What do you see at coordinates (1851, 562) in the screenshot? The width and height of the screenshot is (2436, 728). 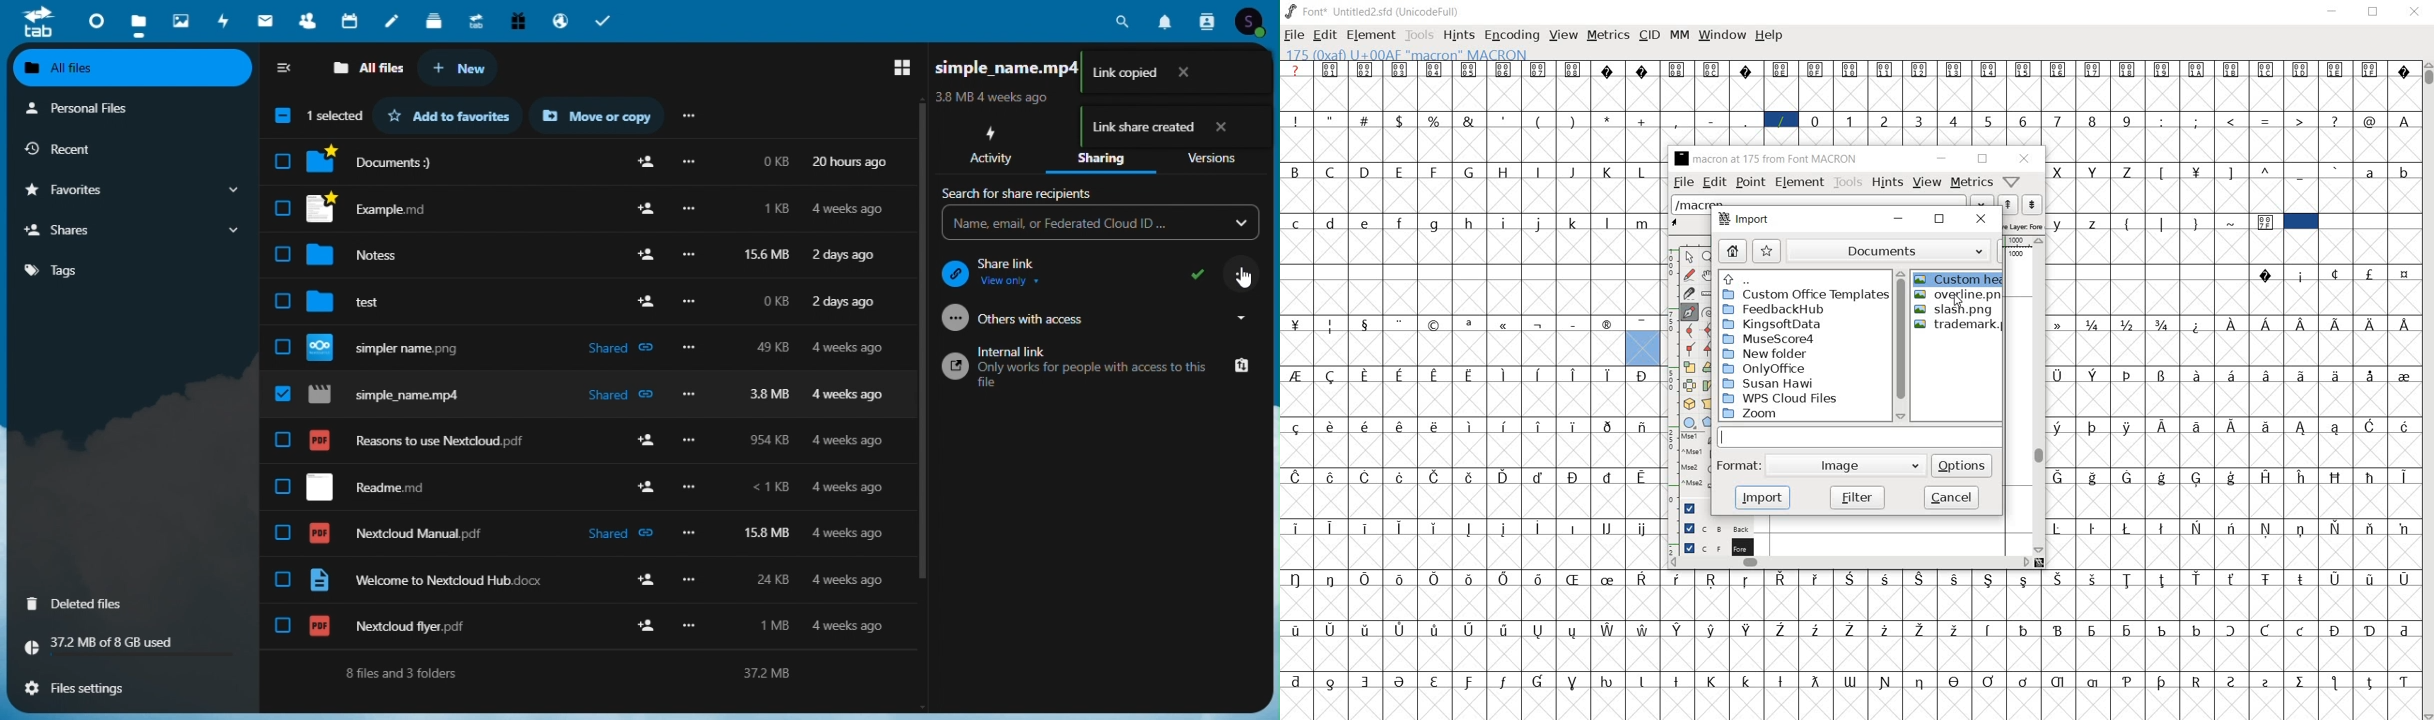 I see `horizontal scrollbar` at bounding box center [1851, 562].